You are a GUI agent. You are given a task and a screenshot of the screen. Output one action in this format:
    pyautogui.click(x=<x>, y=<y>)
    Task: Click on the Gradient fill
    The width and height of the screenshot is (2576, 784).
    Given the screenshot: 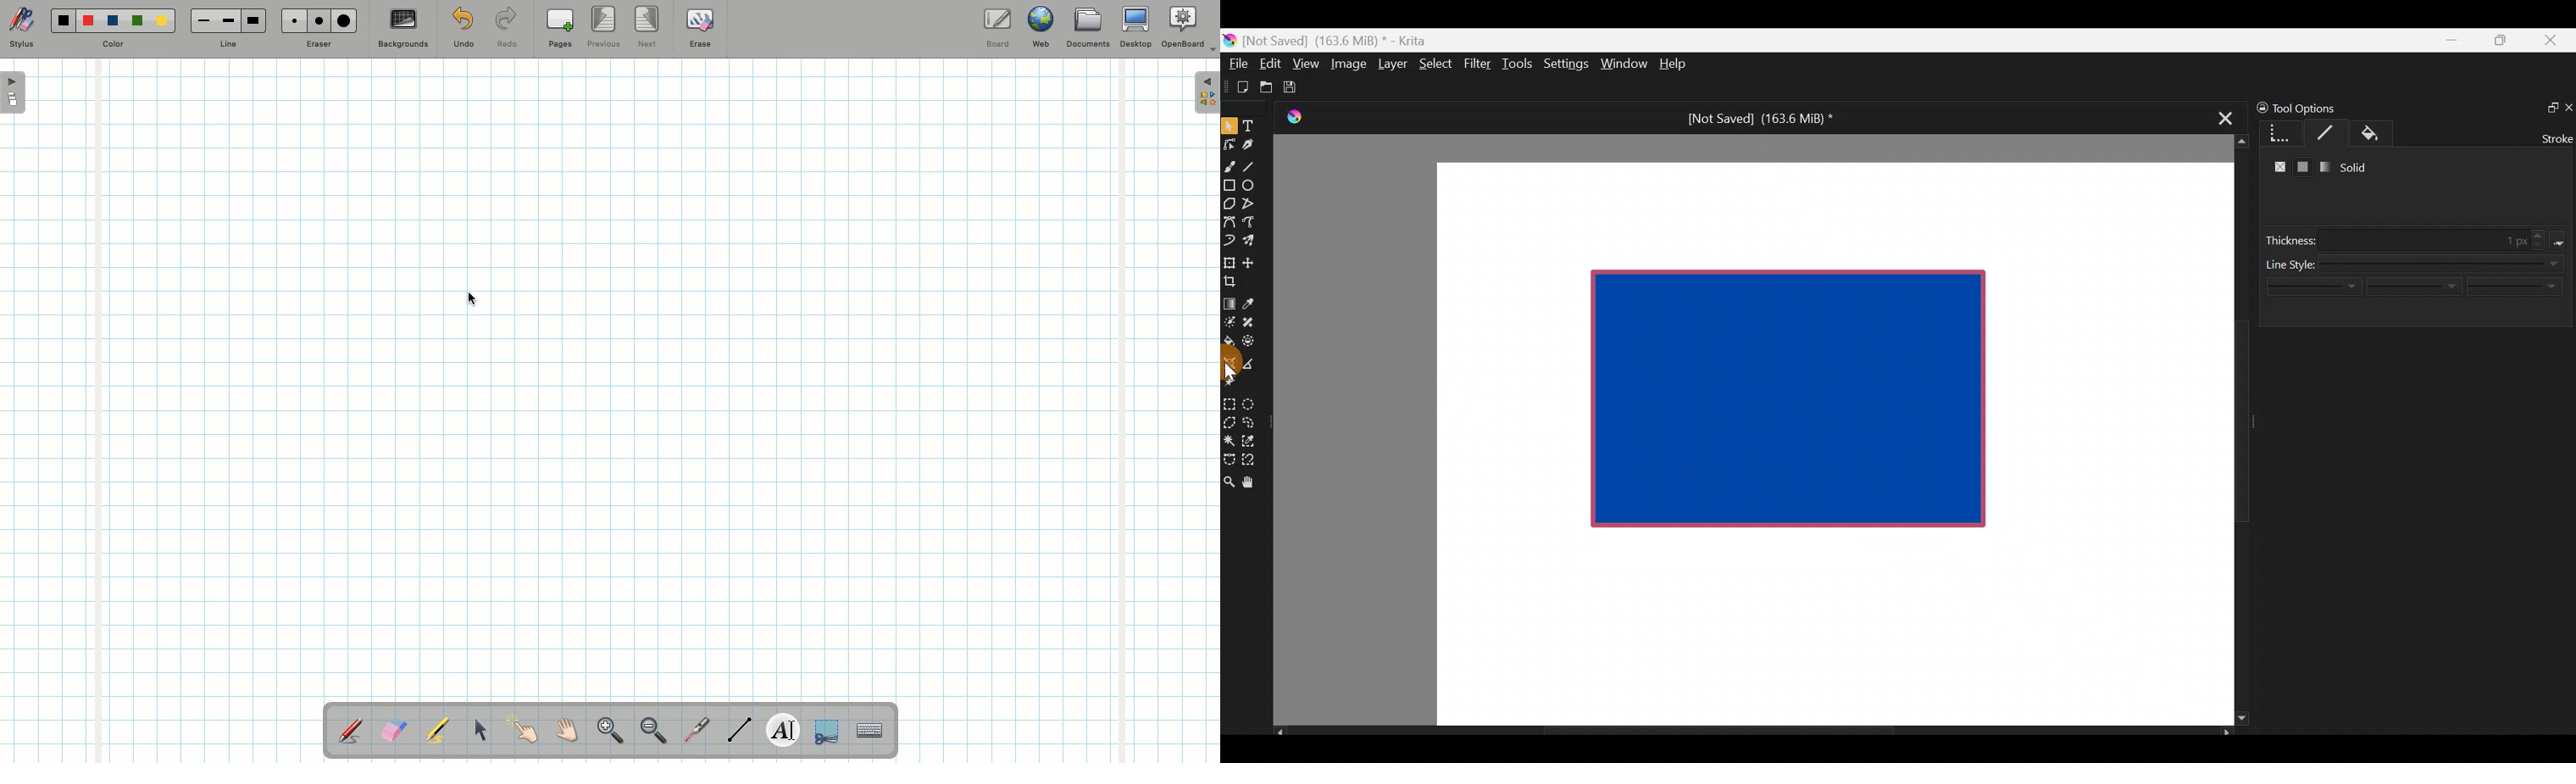 What is the action you would take?
    pyautogui.click(x=2322, y=167)
    